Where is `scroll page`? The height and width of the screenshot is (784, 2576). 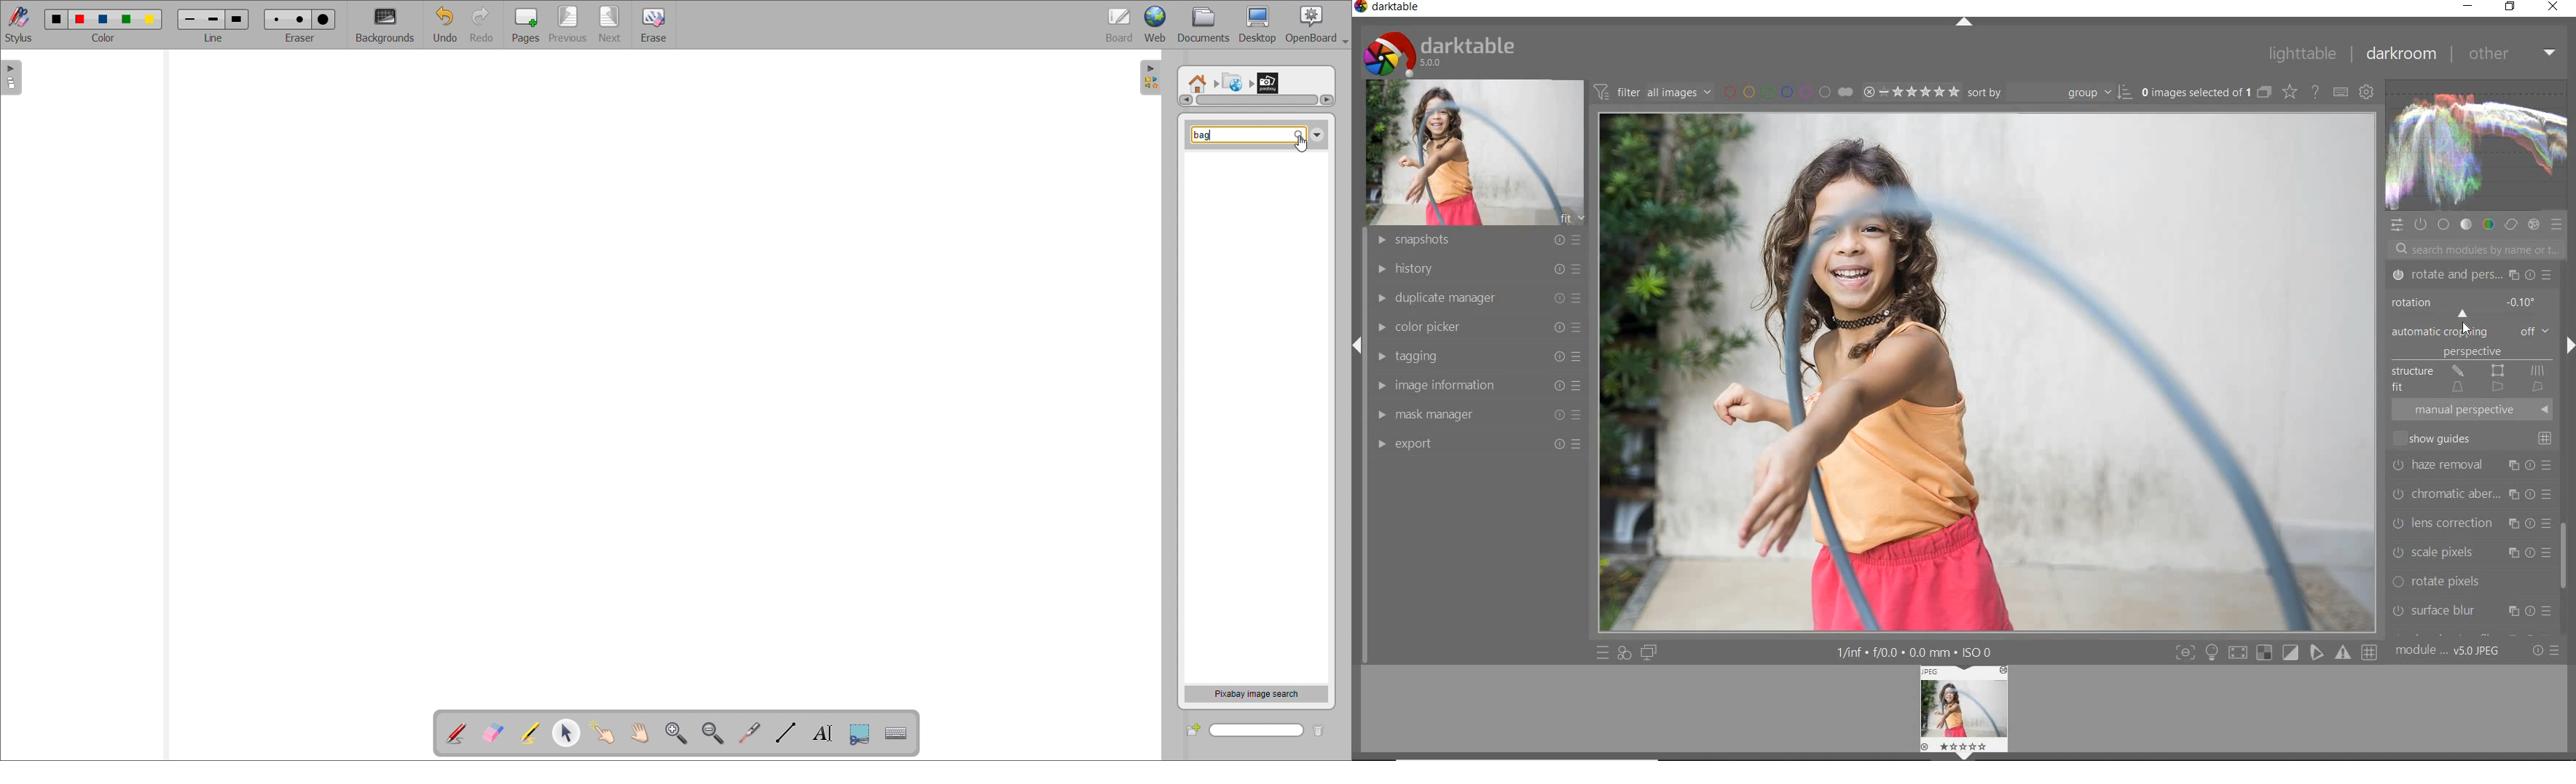
scroll page is located at coordinates (639, 731).